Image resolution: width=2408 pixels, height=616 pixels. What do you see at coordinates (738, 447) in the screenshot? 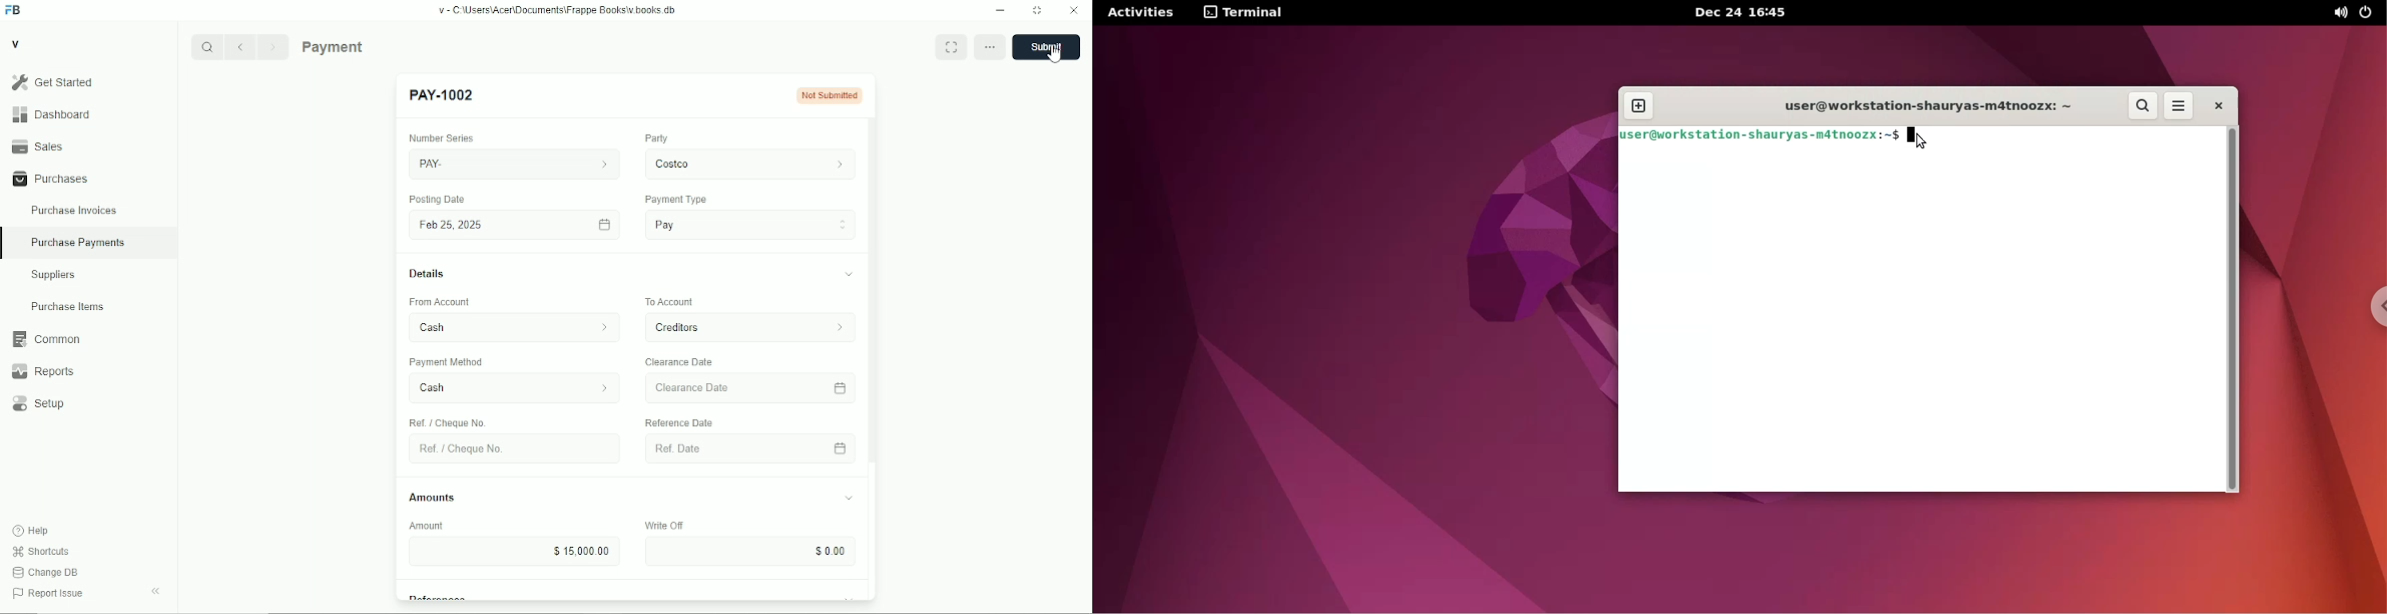
I see `Ref Date.` at bounding box center [738, 447].